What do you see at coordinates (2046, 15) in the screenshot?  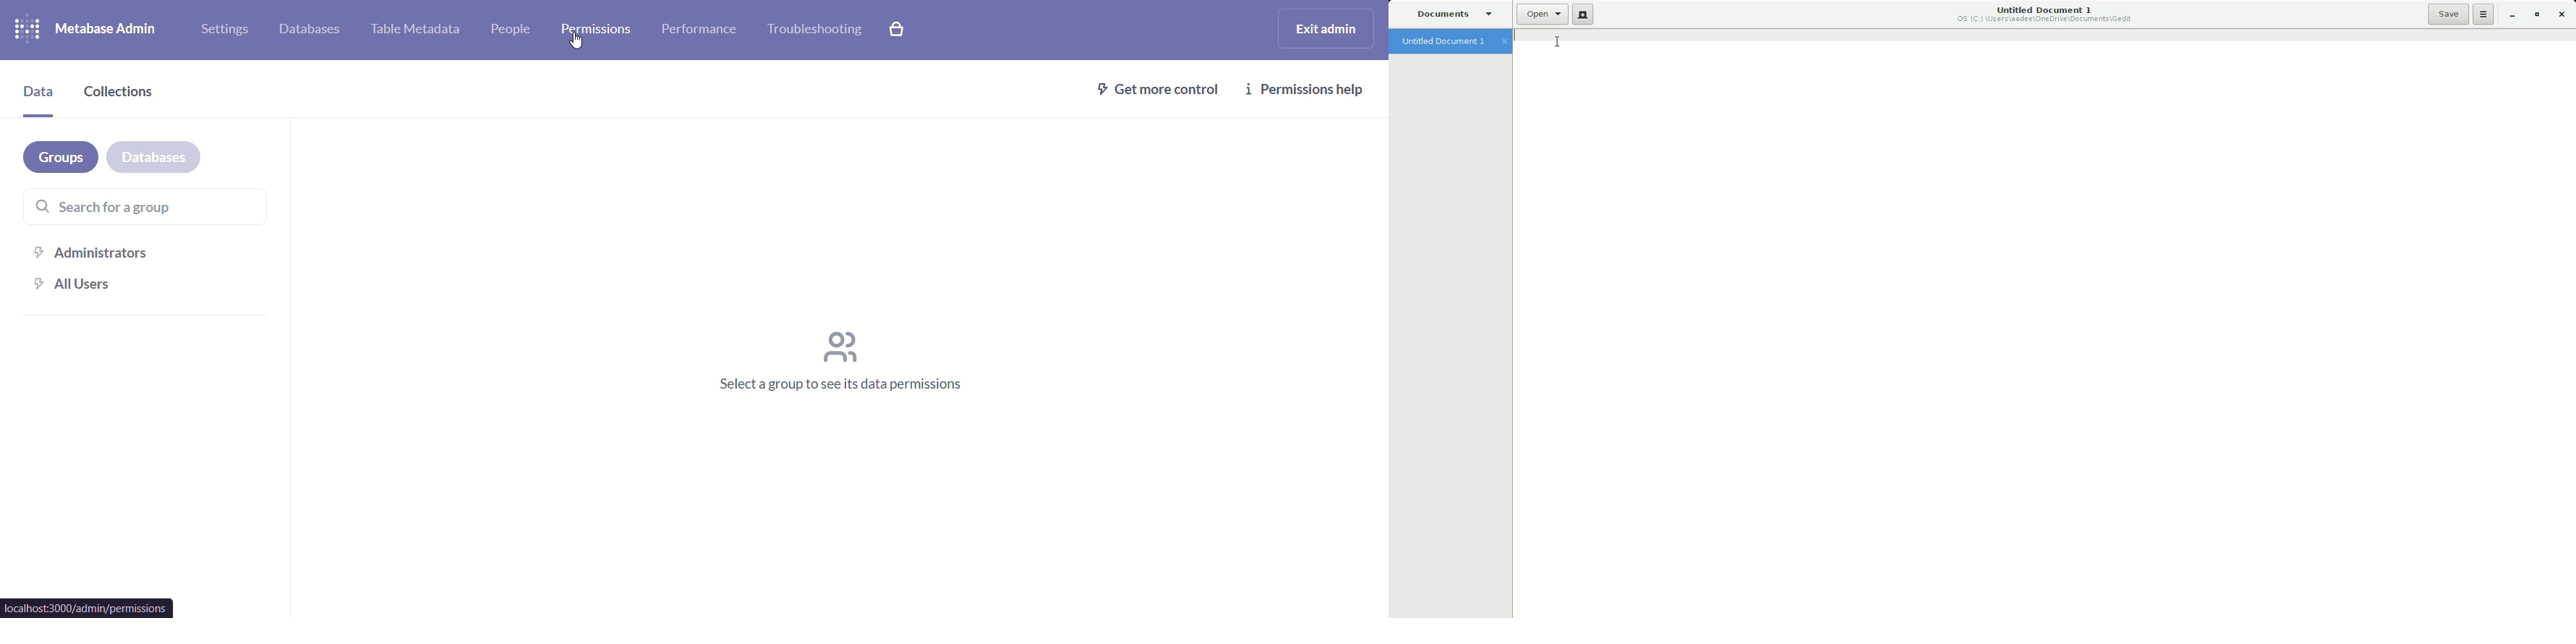 I see `Untitled Document 1` at bounding box center [2046, 15].